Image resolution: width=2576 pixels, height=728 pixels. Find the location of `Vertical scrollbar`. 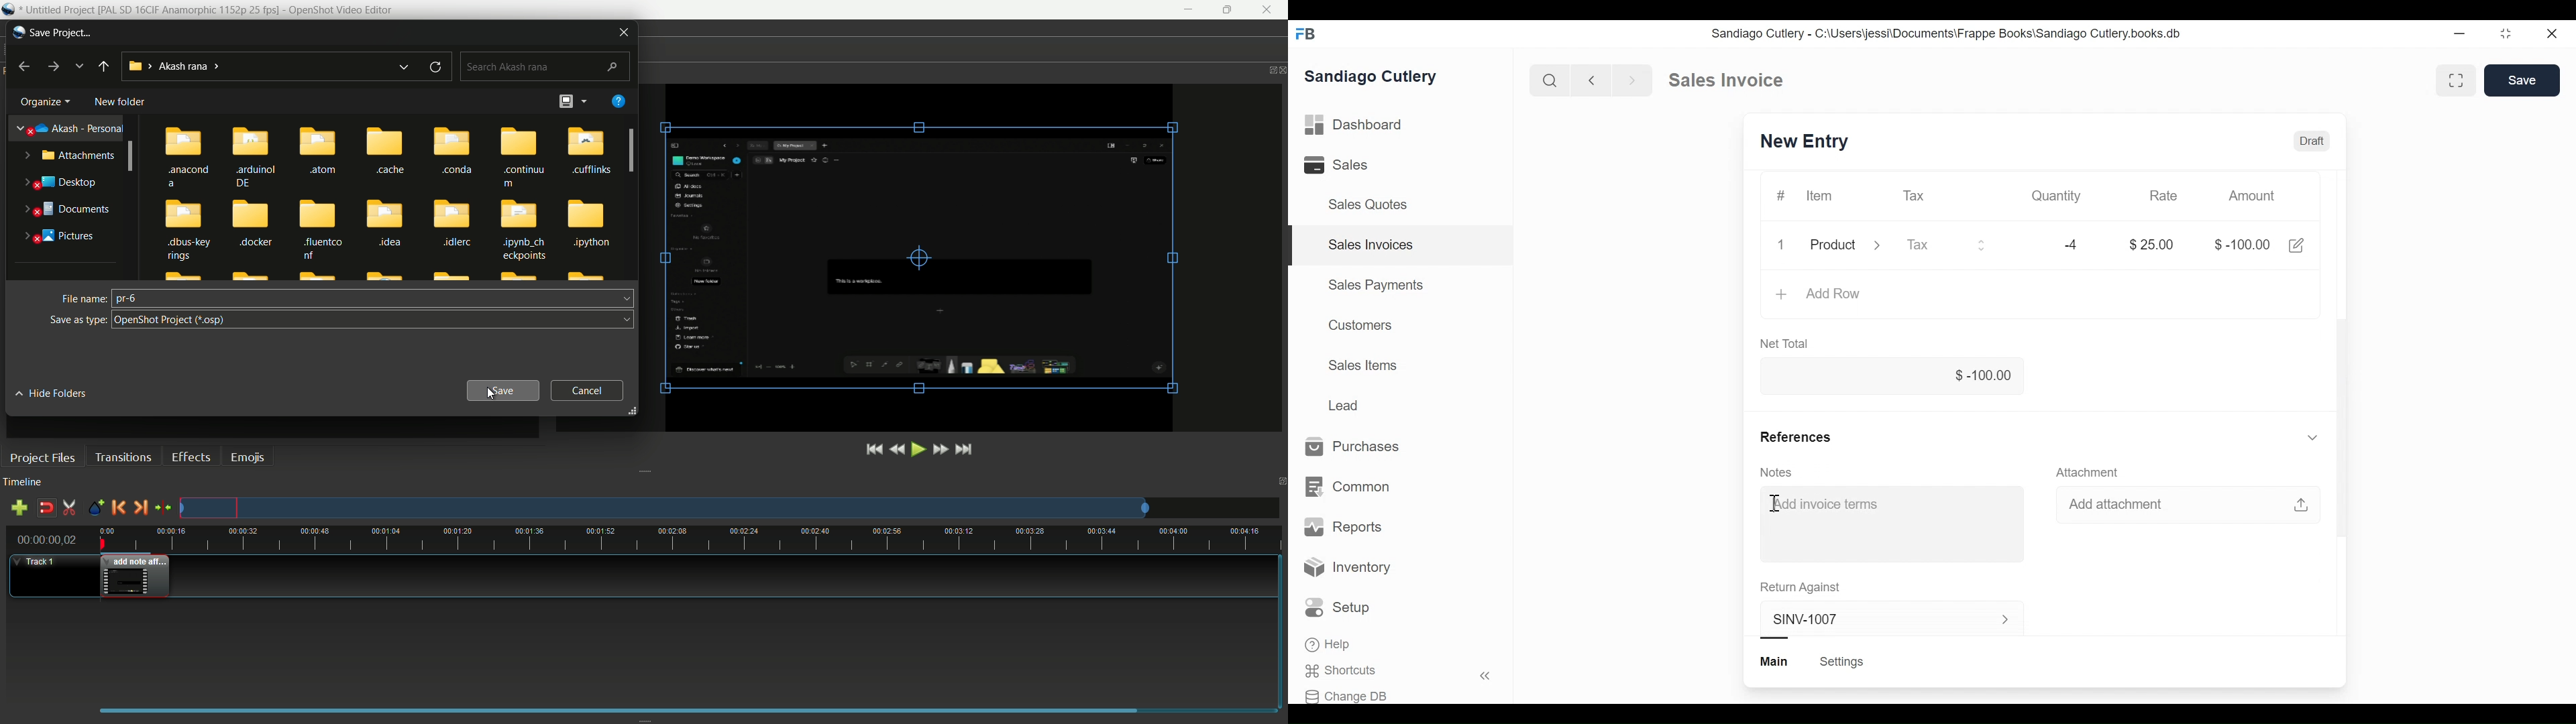

Vertical scrollbar is located at coordinates (2344, 426).